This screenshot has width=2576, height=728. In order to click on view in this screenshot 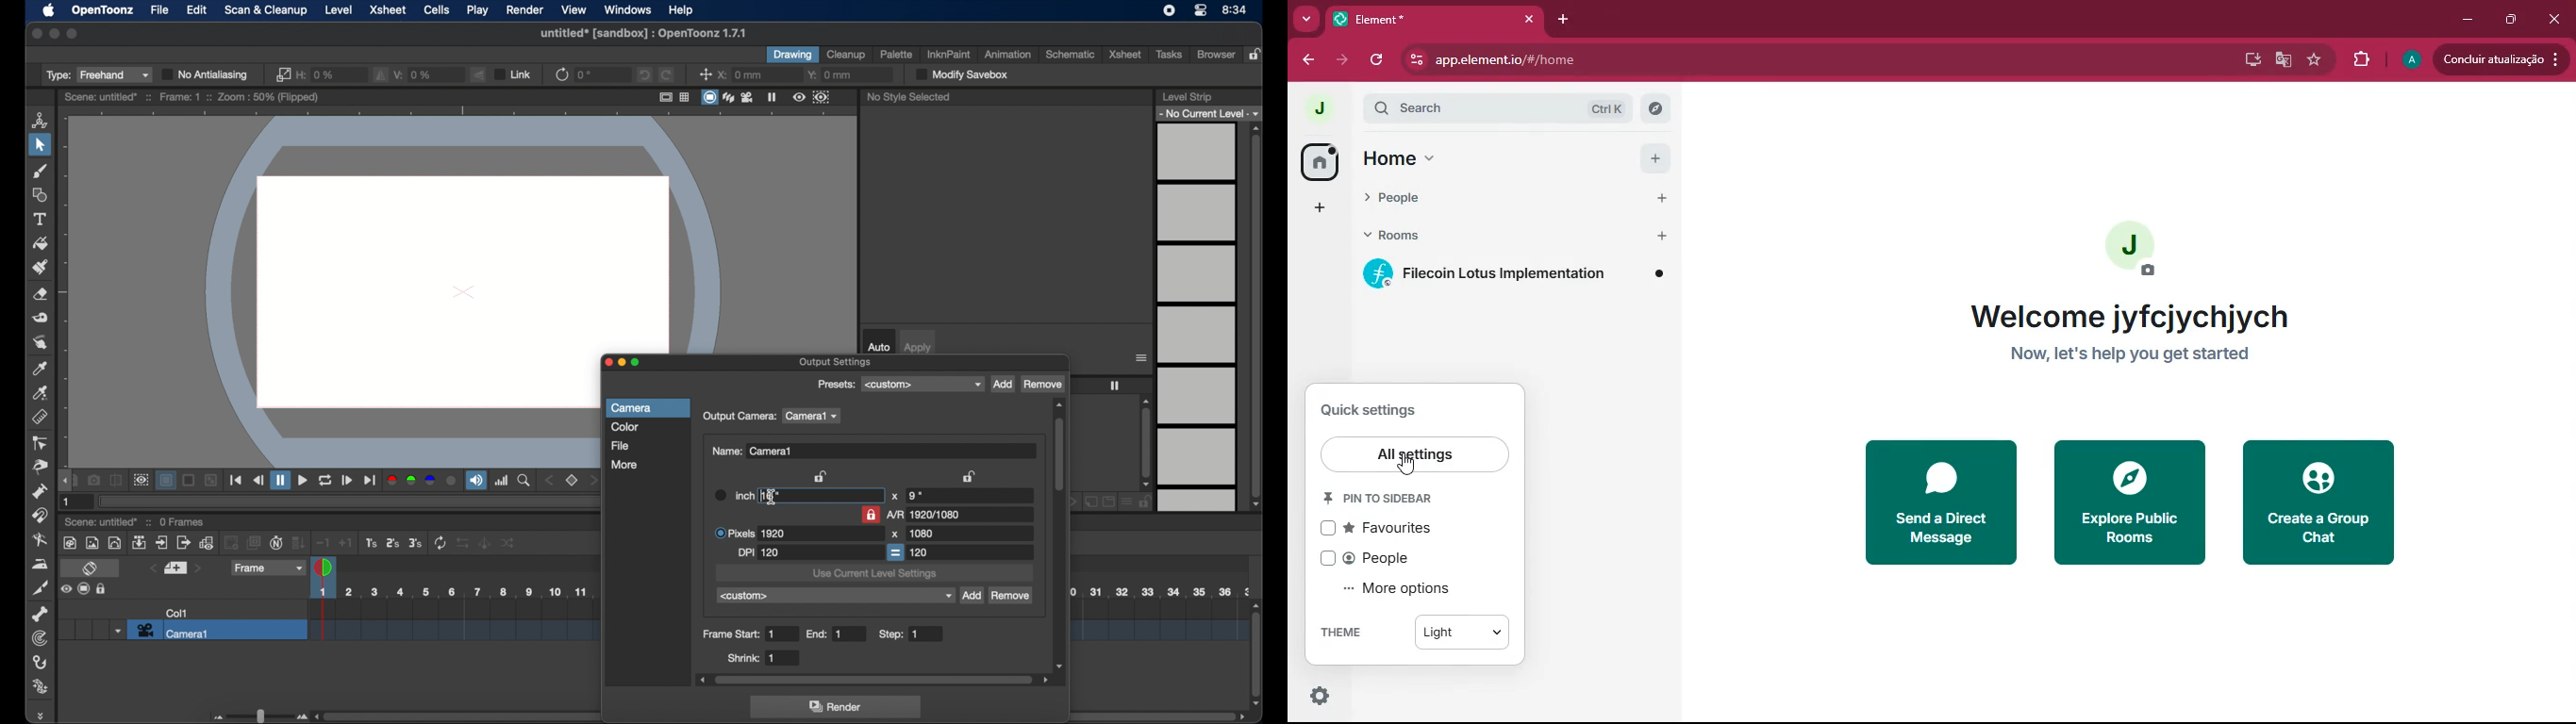, I will do `click(574, 9)`.